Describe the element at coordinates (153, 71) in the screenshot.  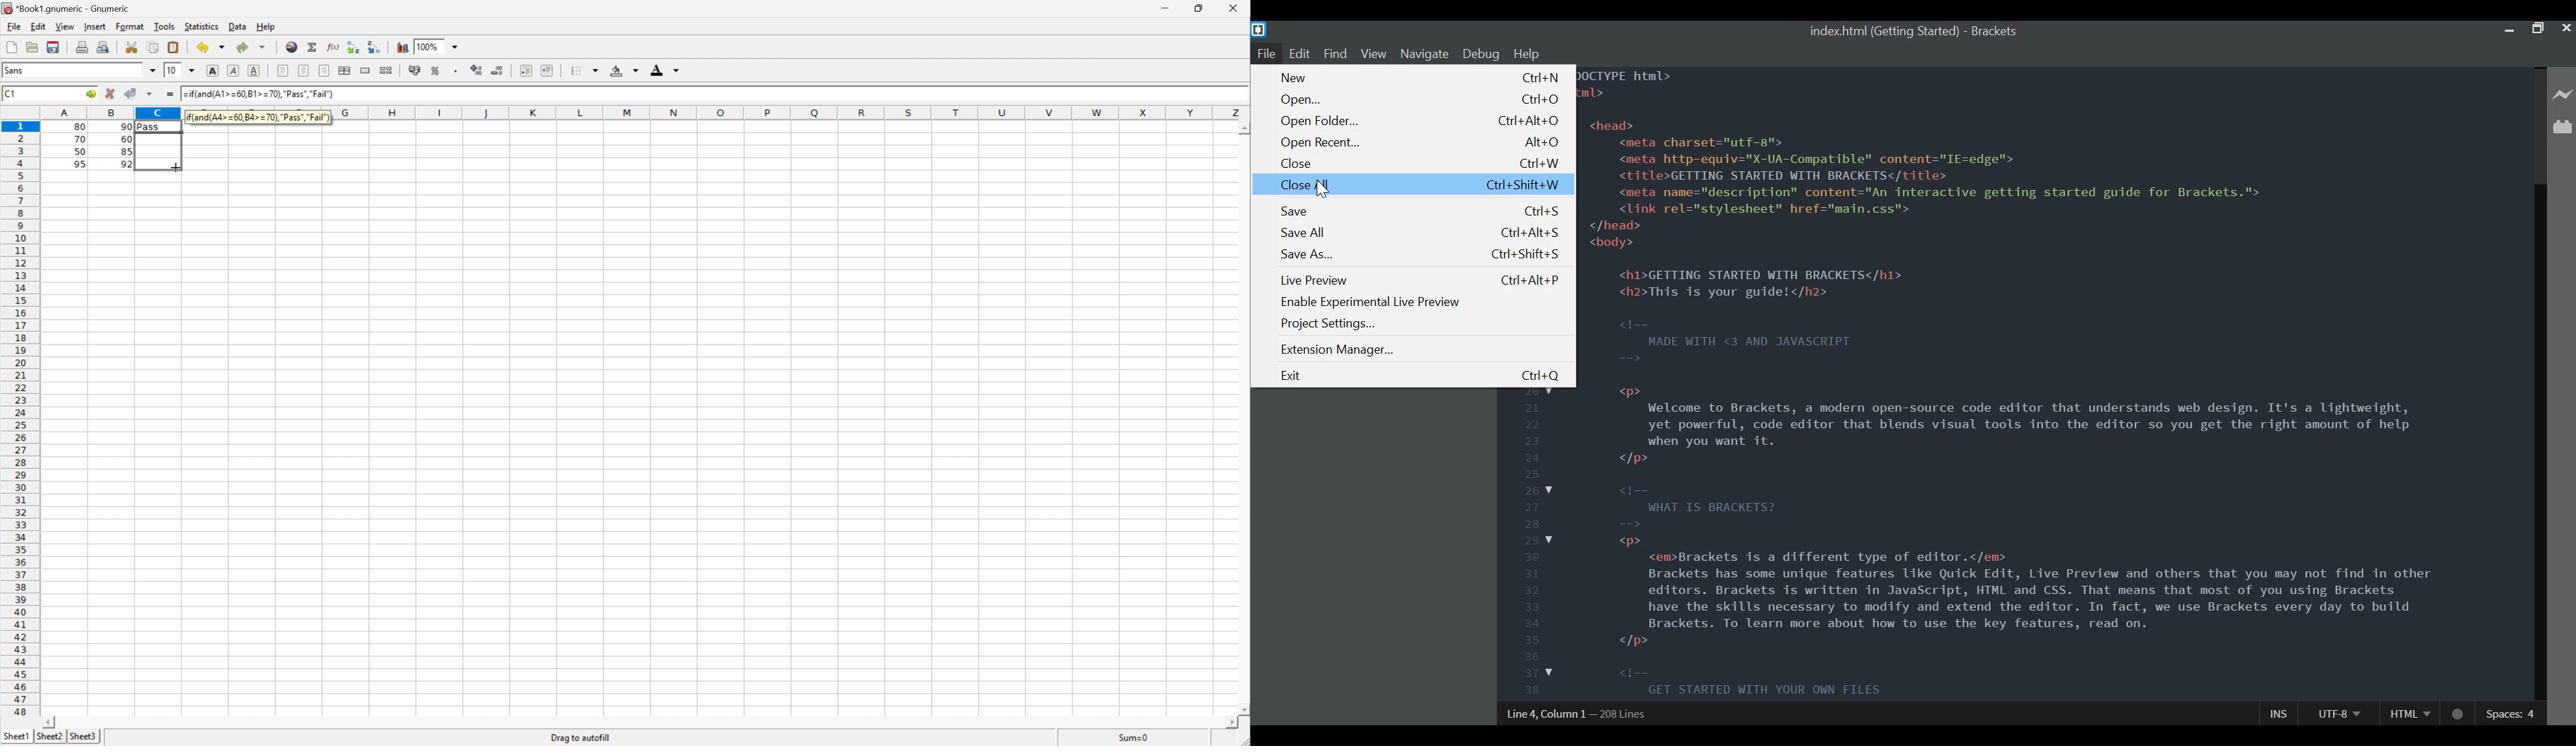
I see `Drop Down` at that location.